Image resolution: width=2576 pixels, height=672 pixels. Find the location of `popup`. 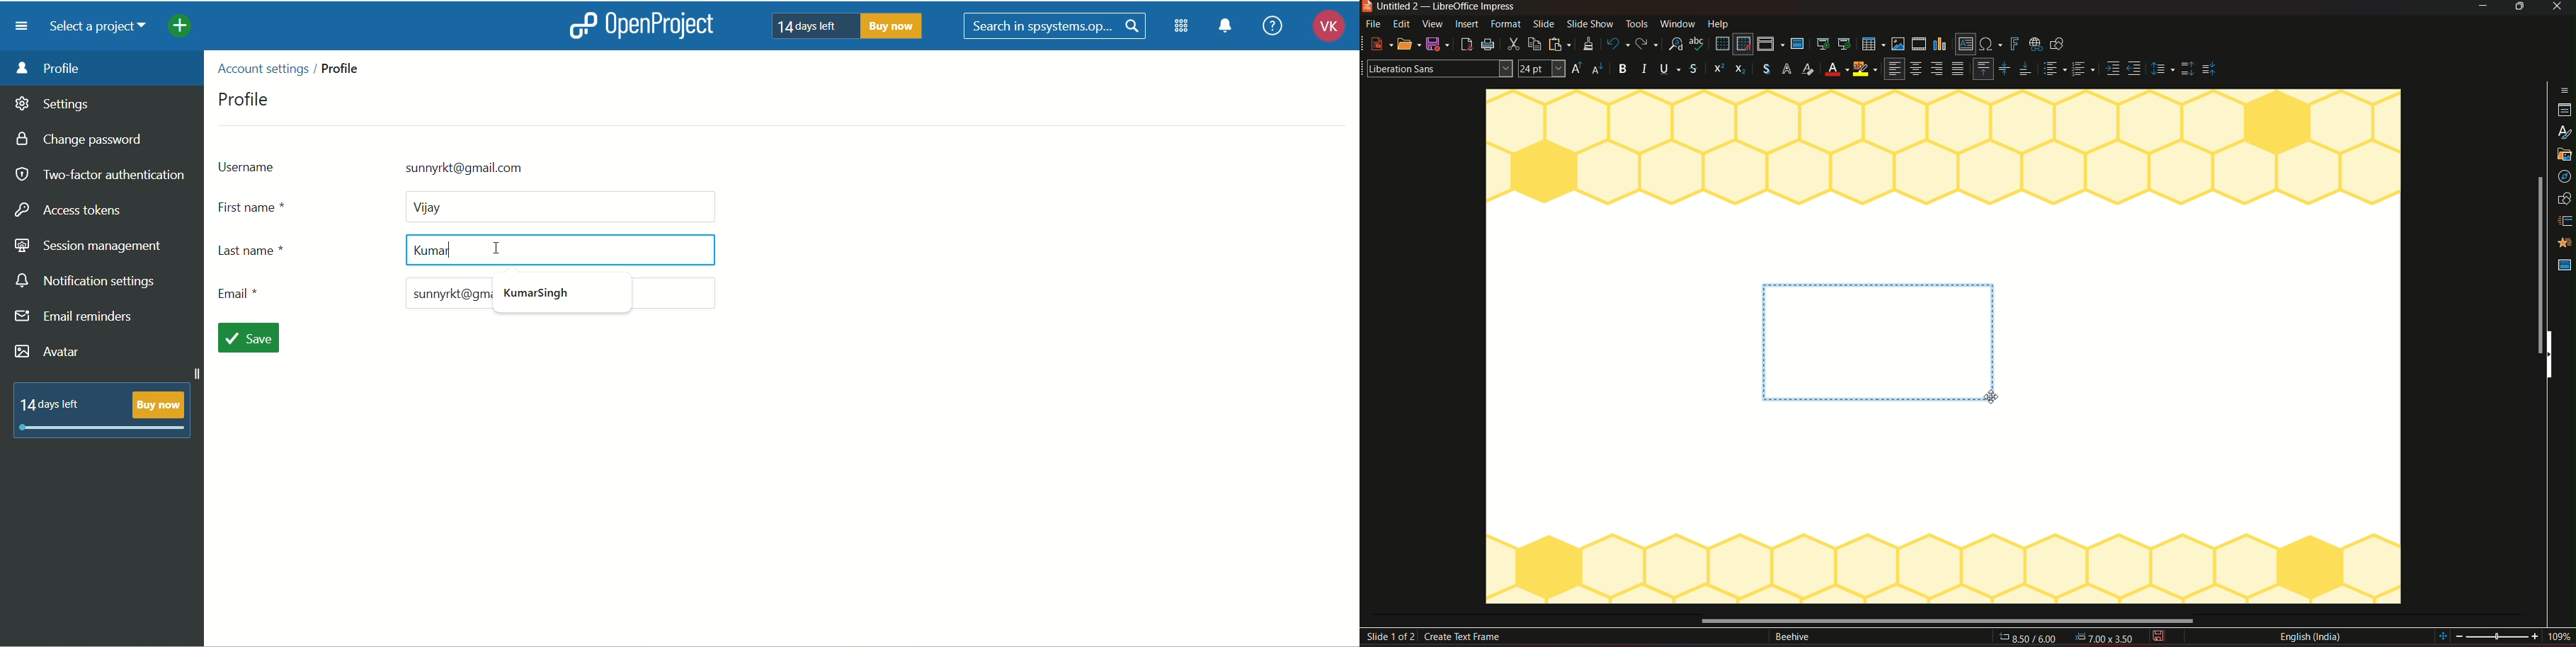

popup is located at coordinates (549, 297).